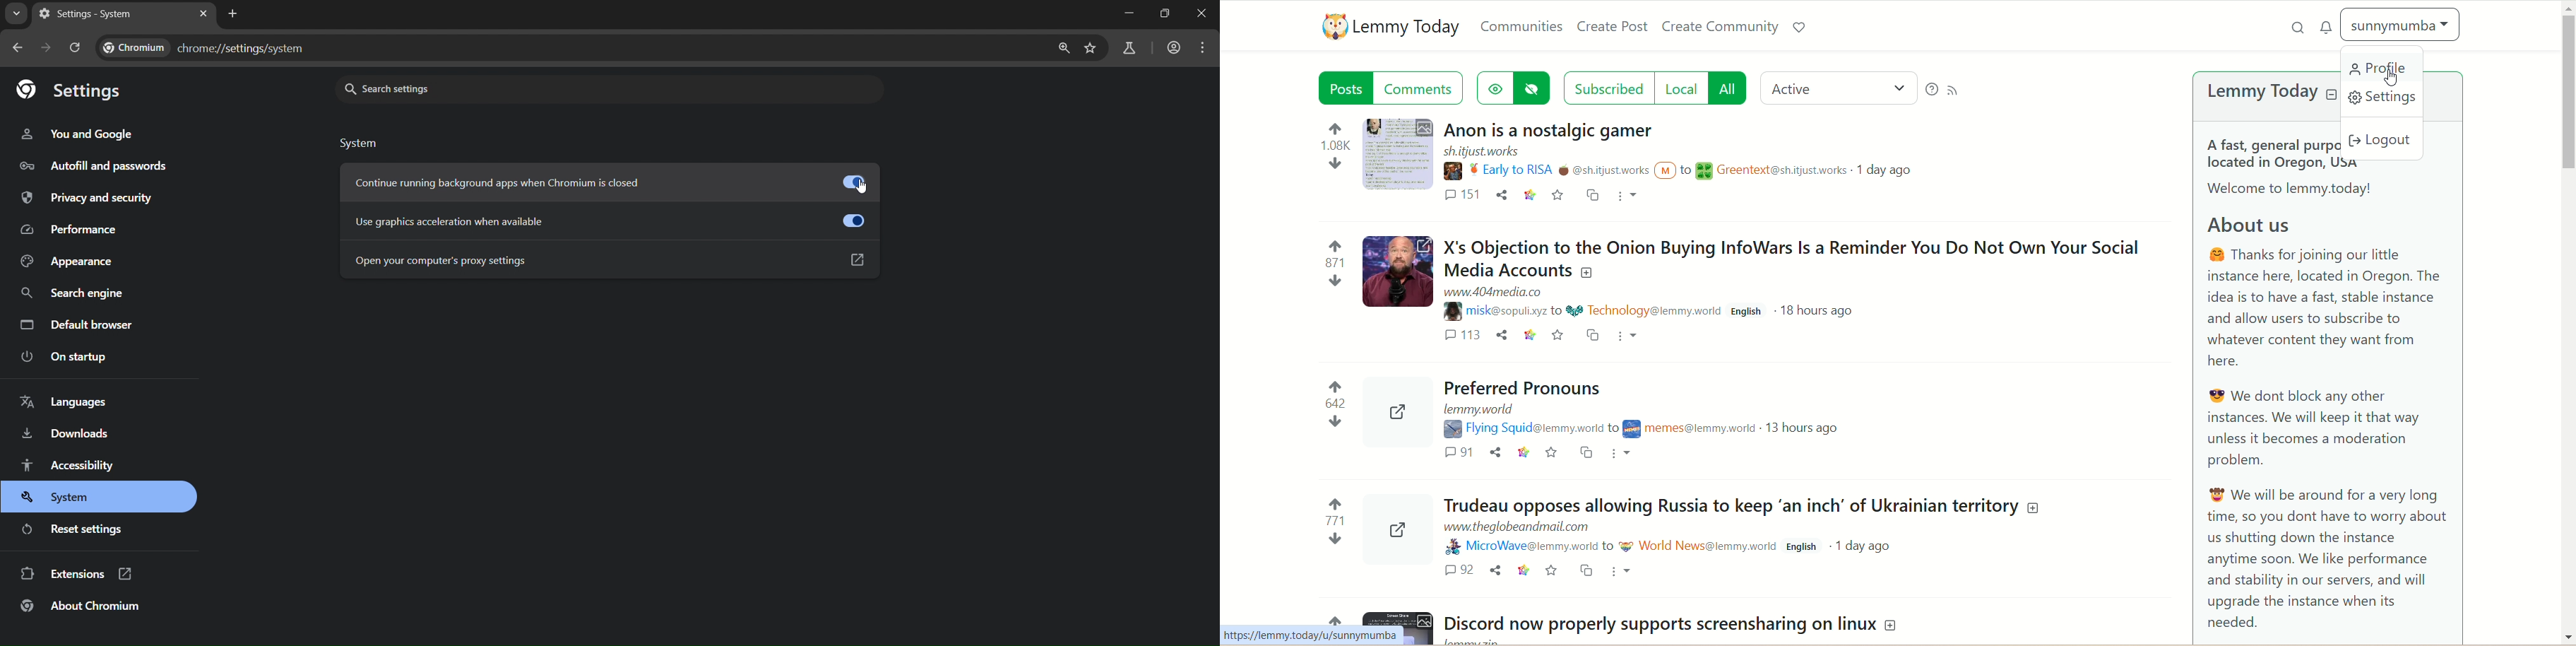  Describe the element at coordinates (609, 220) in the screenshot. I see `use acceleration when available` at that location.